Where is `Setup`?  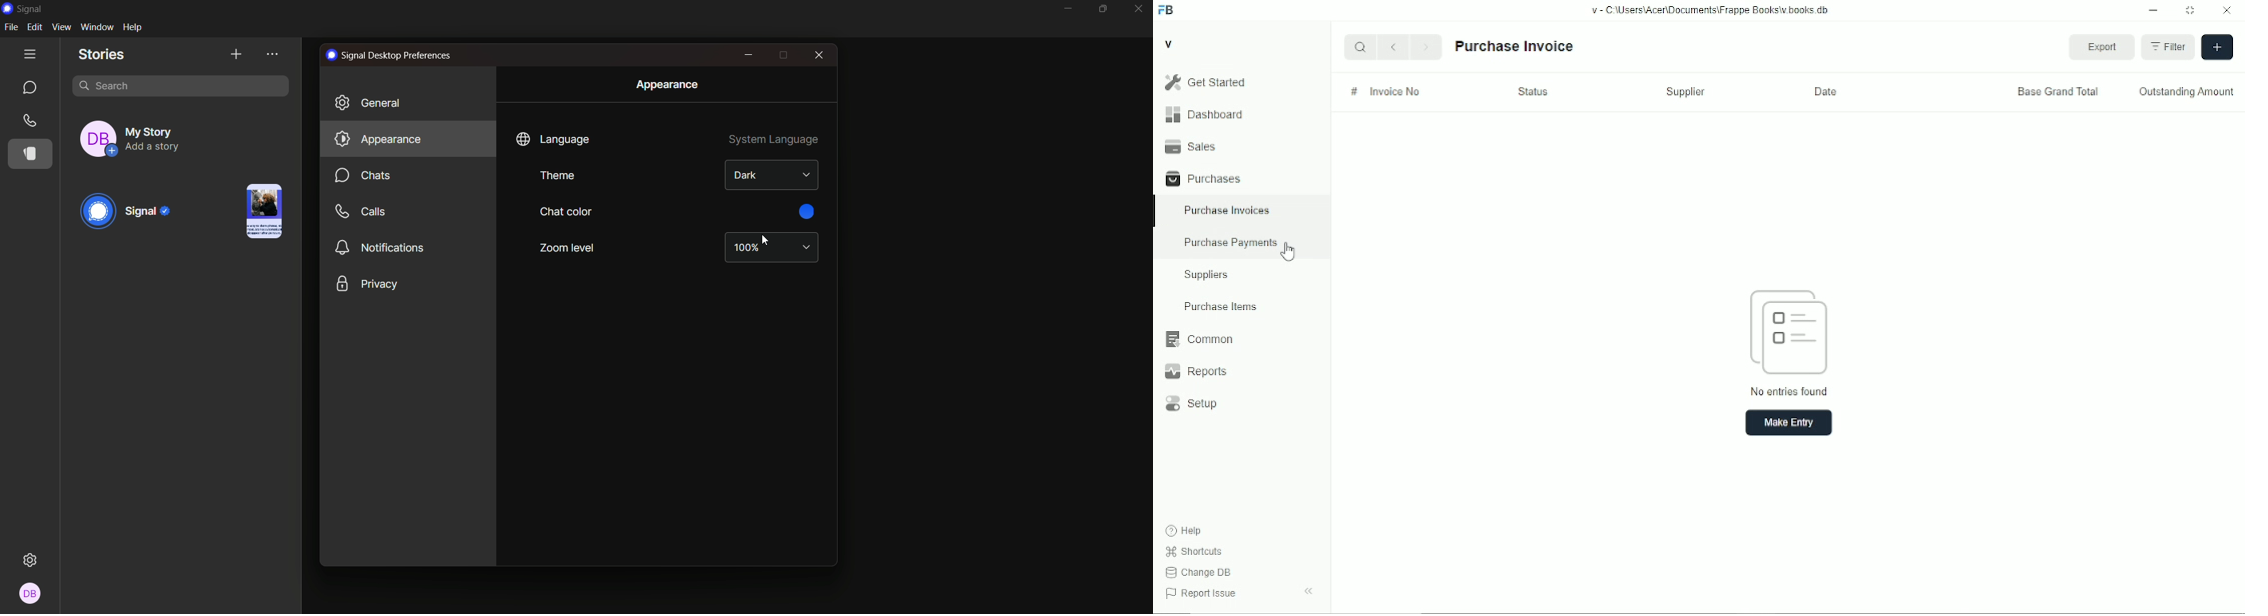
Setup is located at coordinates (1242, 403).